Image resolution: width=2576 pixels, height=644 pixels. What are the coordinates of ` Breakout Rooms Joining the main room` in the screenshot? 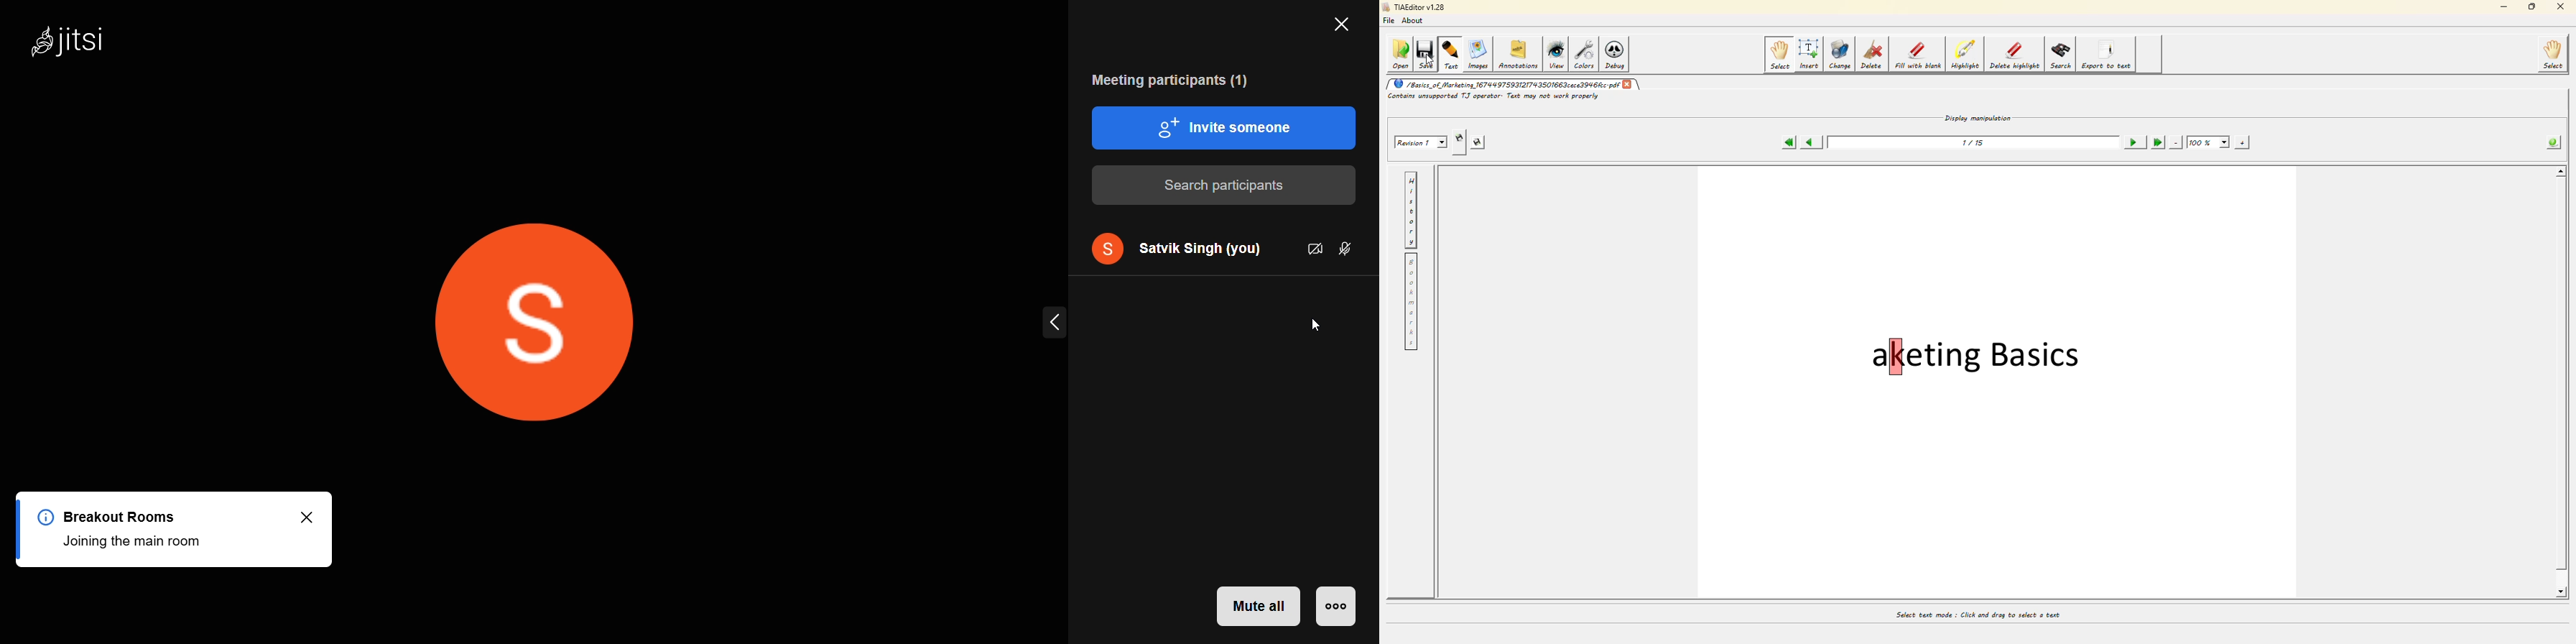 It's located at (124, 528).